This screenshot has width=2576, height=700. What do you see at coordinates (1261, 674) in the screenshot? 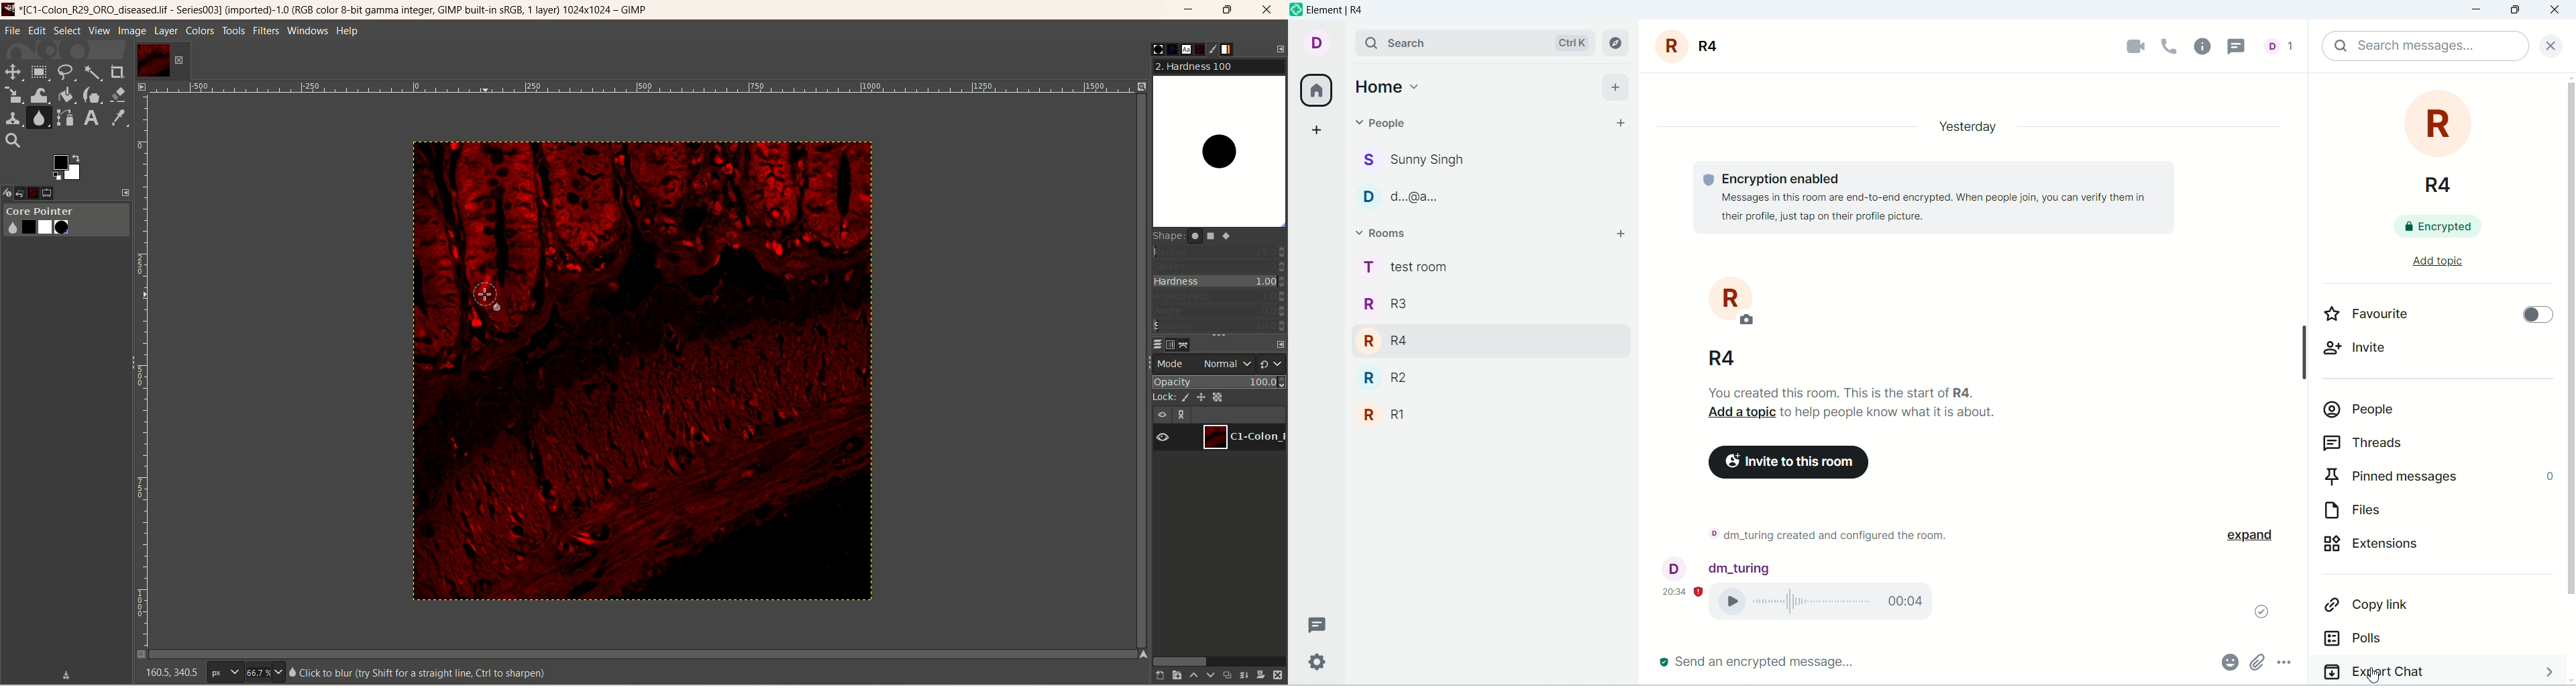
I see `add a mask` at bounding box center [1261, 674].